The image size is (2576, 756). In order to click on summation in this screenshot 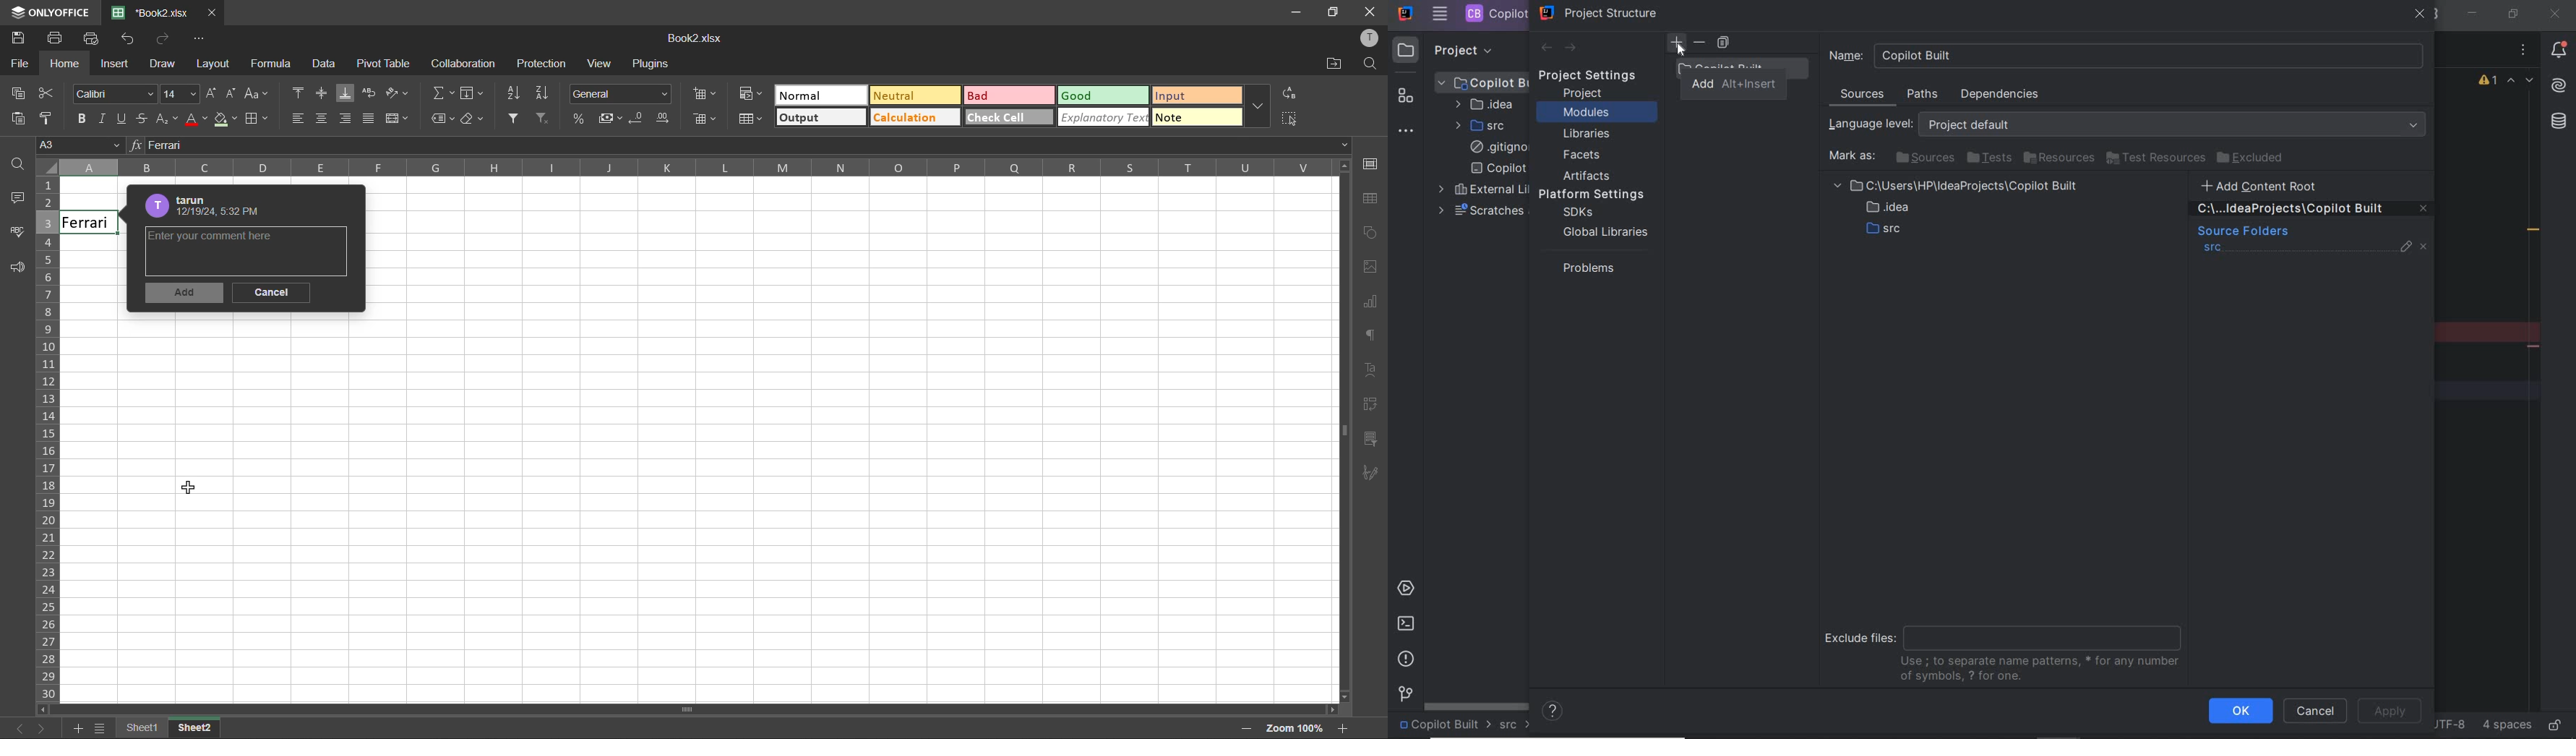, I will do `click(442, 92)`.